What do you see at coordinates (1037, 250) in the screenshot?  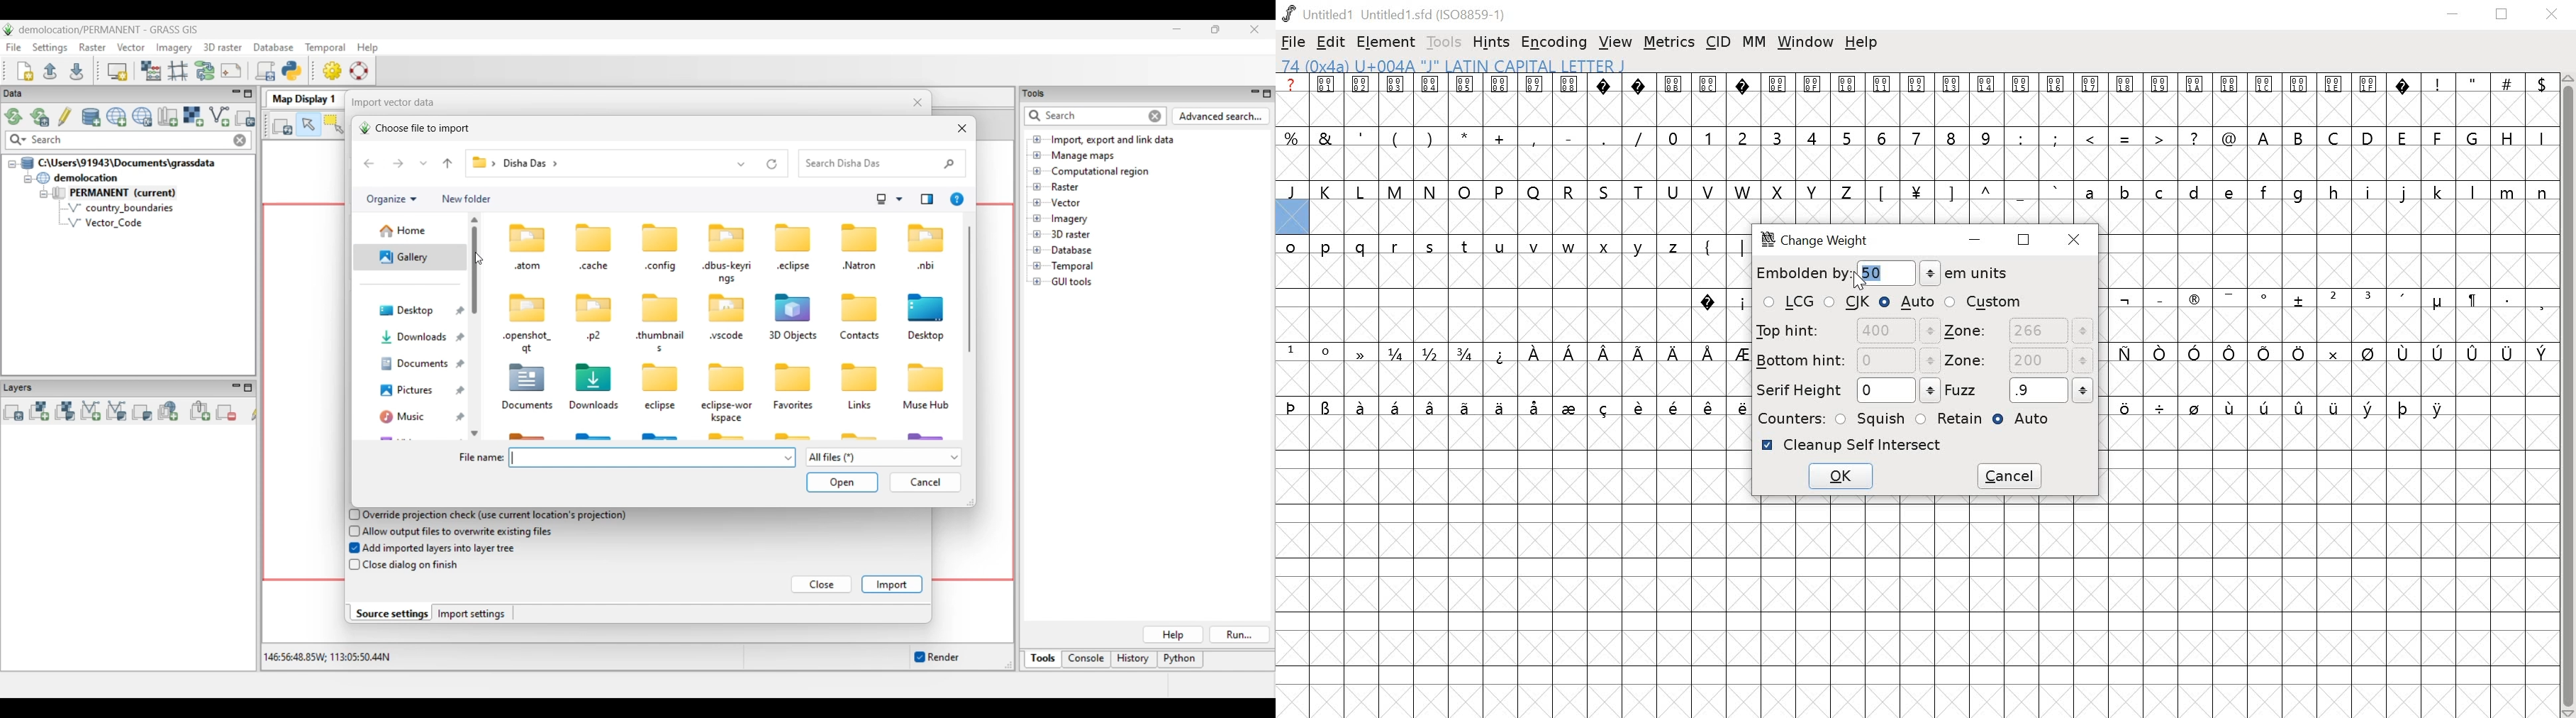 I see `Click to open Database` at bounding box center [1037, 250].